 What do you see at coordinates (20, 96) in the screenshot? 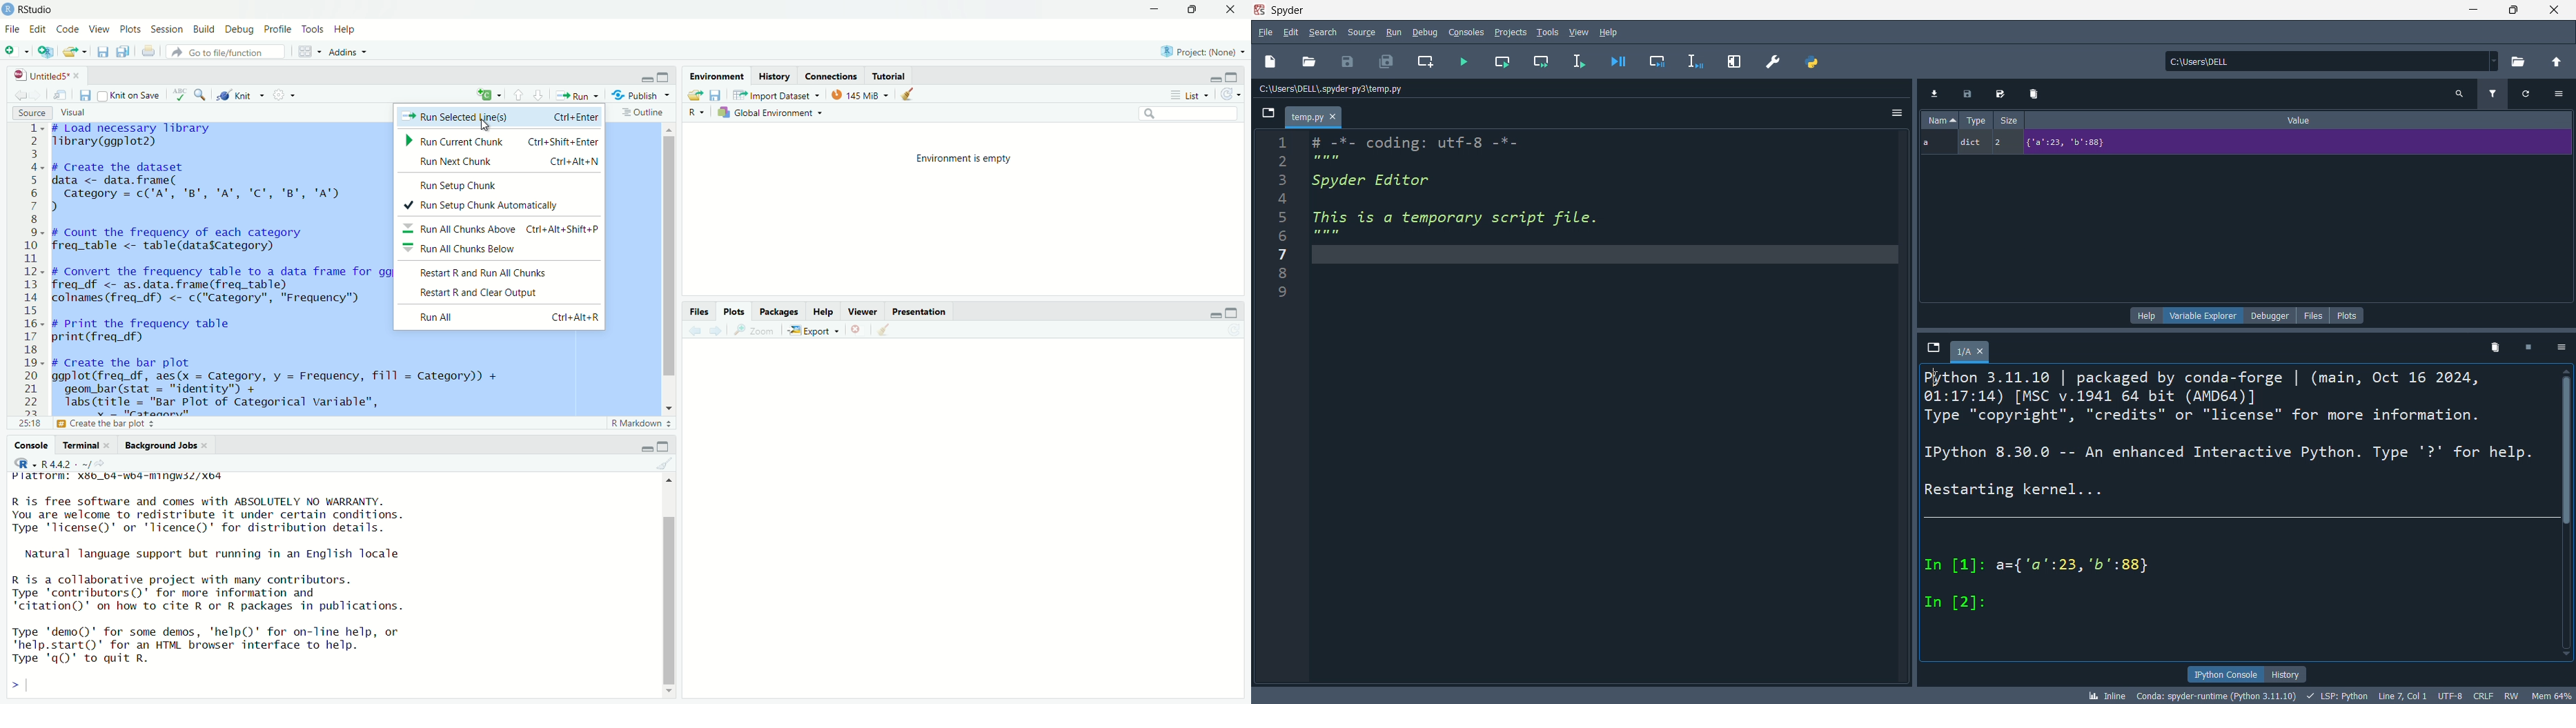
I see `go back` at bounding box center [20, 96].